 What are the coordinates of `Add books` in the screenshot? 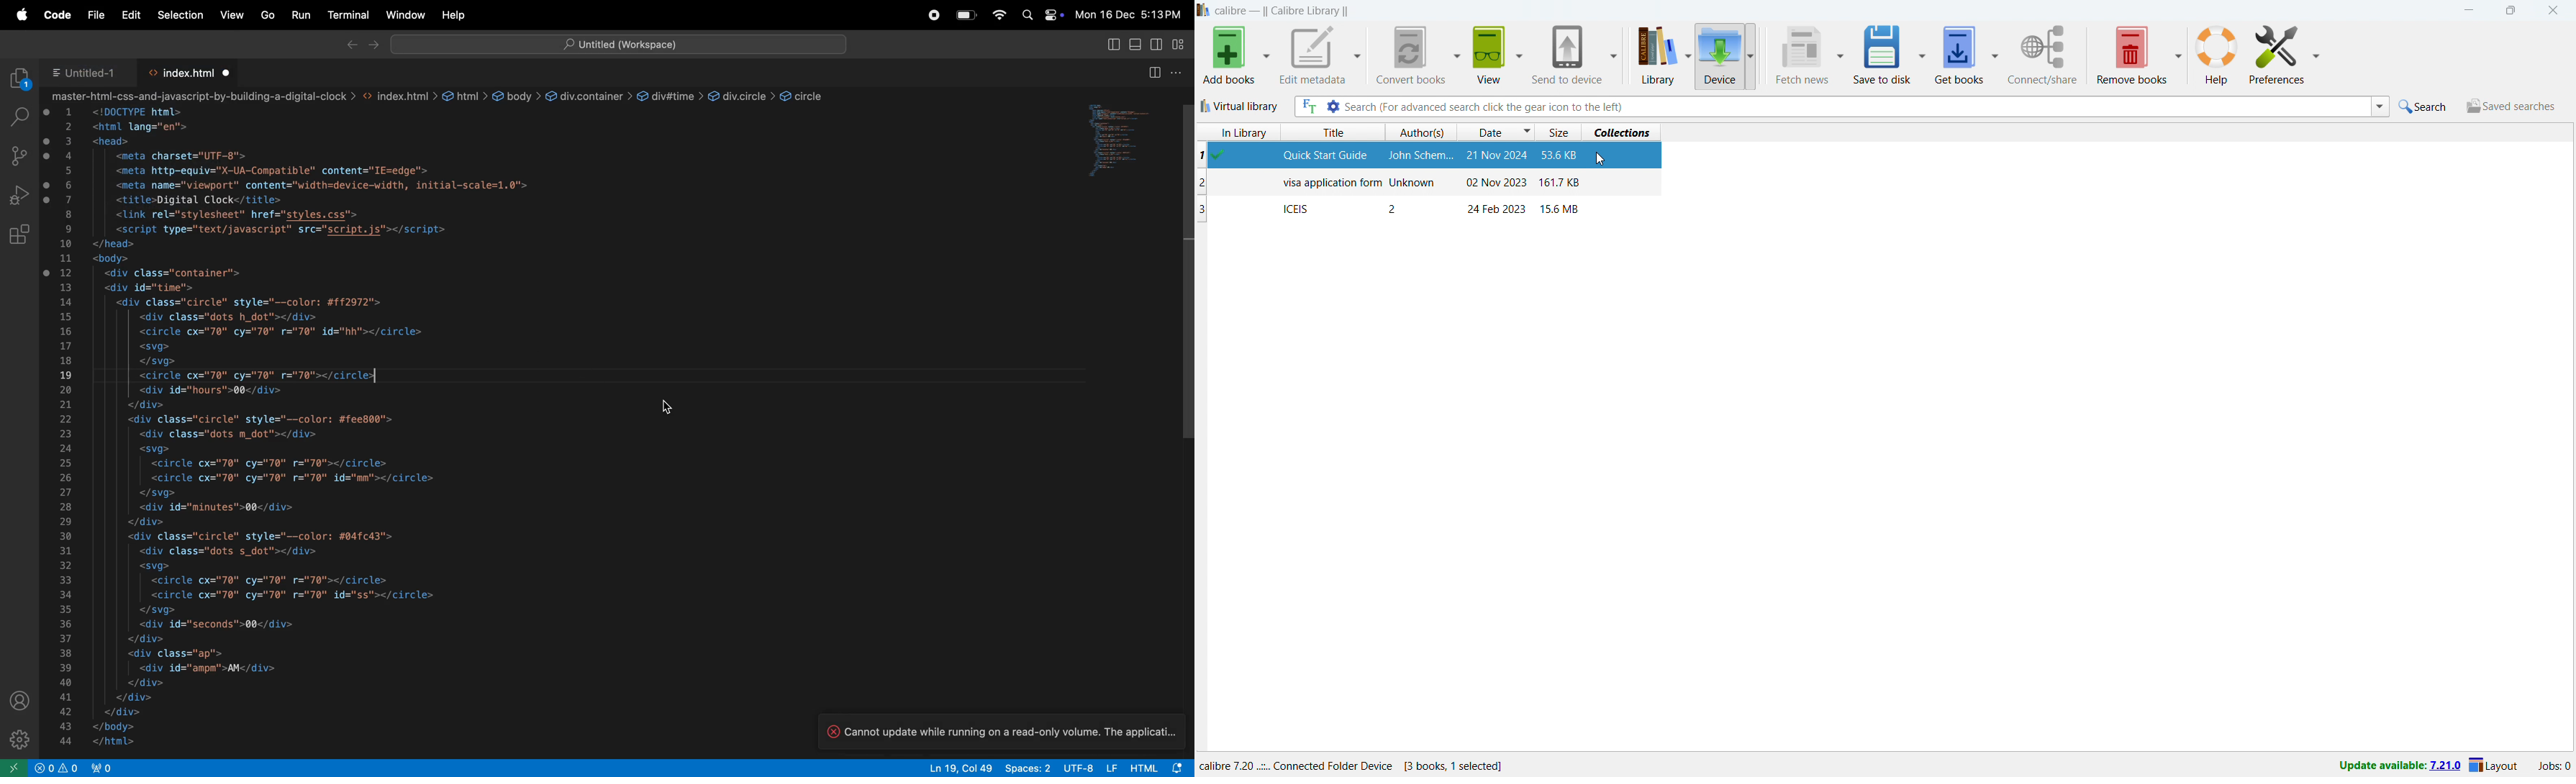 It's located at (1228, 56).